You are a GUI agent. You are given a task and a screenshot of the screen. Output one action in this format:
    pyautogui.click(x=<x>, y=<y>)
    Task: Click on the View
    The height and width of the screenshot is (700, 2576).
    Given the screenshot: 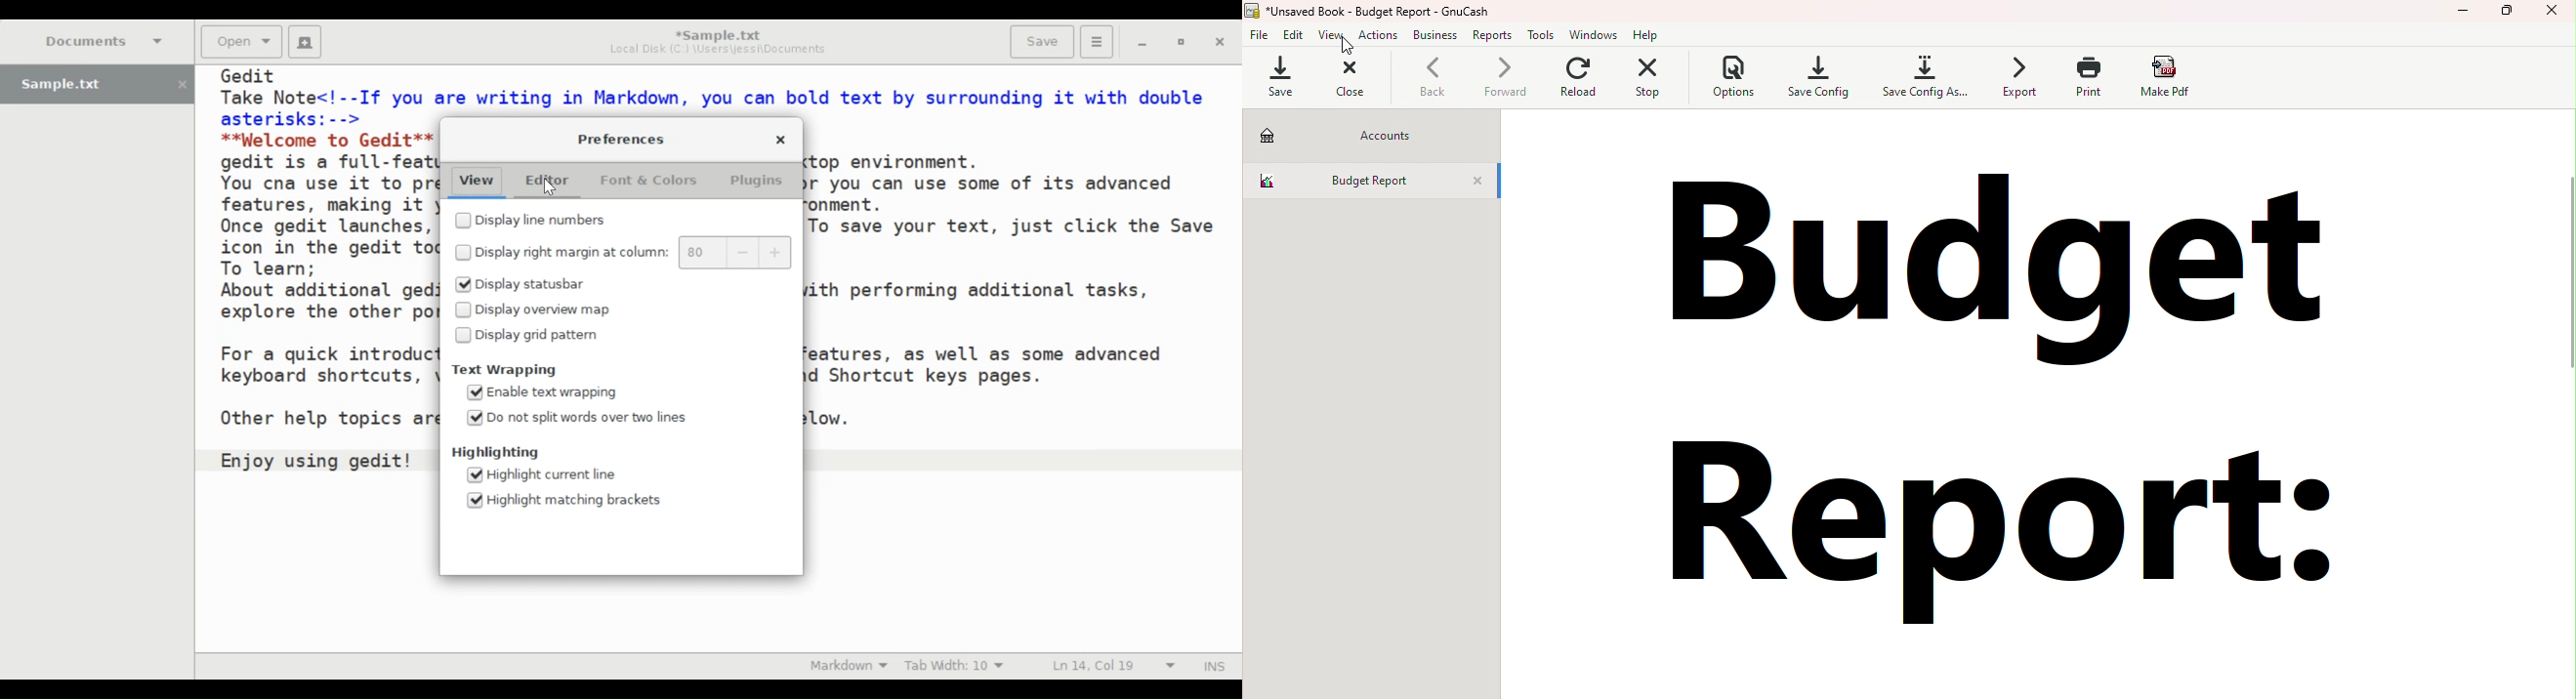 What is the action you would take?
    pyautogui.click(x=1332, y=37)
    